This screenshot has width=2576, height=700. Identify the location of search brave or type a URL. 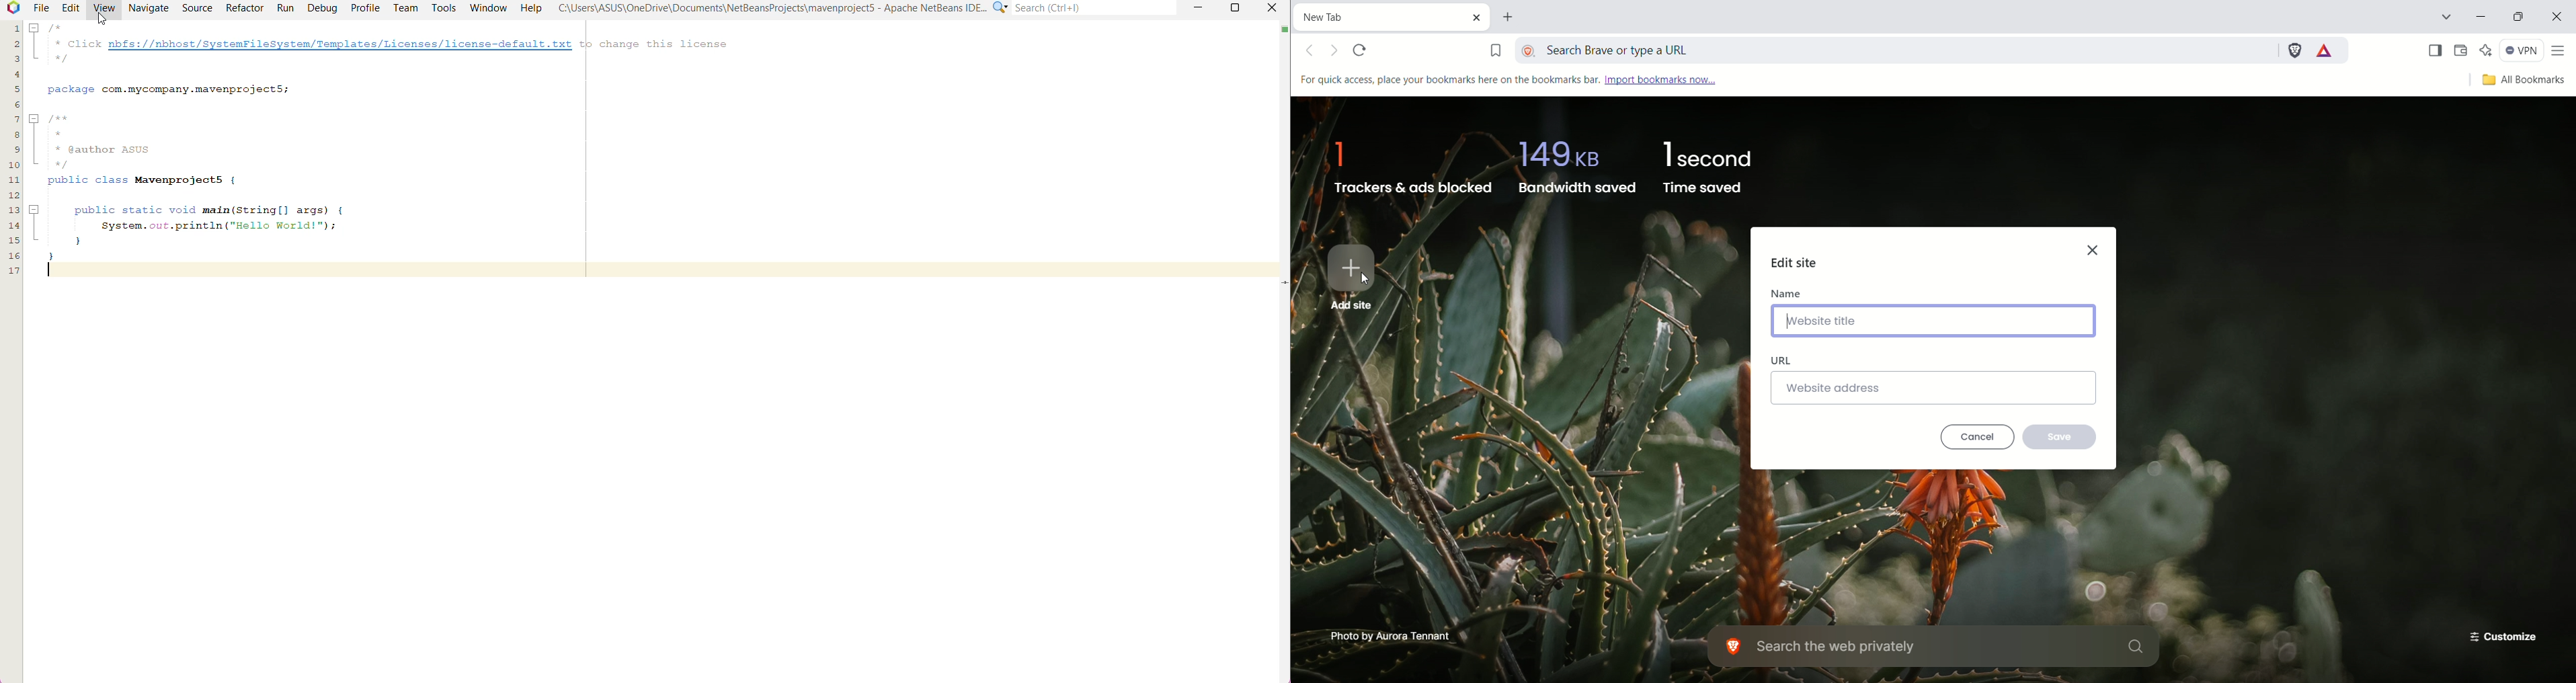
(1898, 48).